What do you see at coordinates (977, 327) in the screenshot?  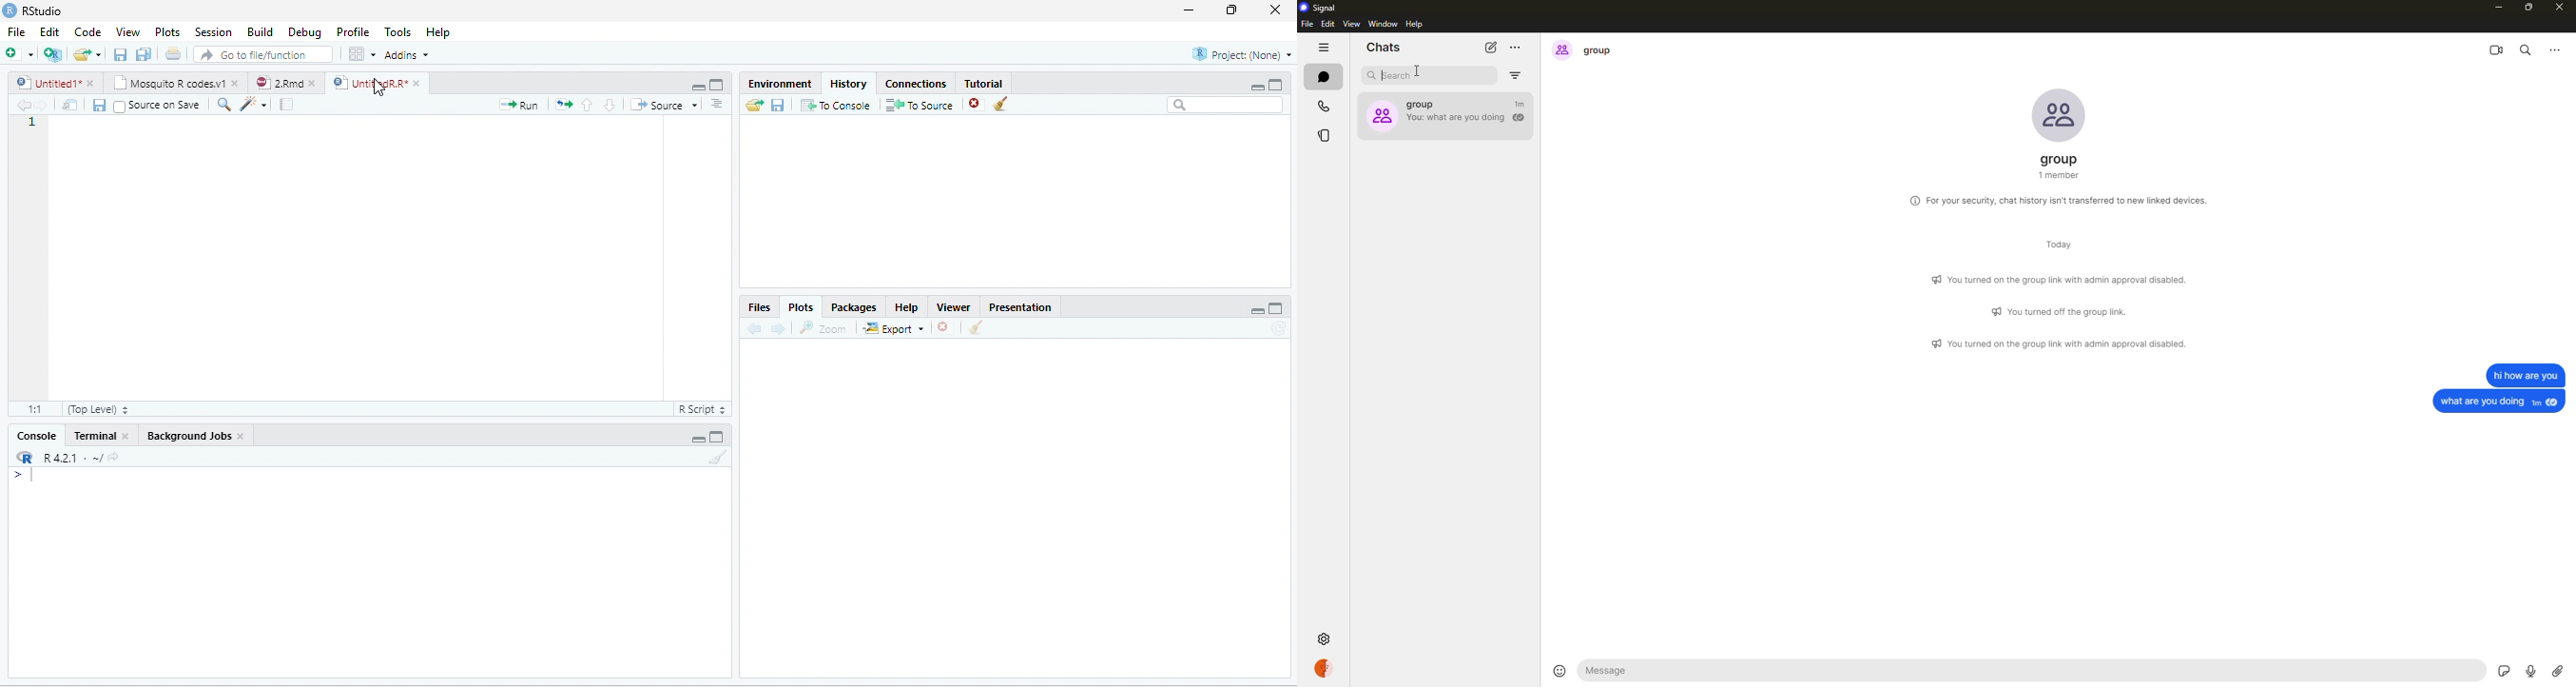 I see `Clear all plots` at bounding box center [977, 327].